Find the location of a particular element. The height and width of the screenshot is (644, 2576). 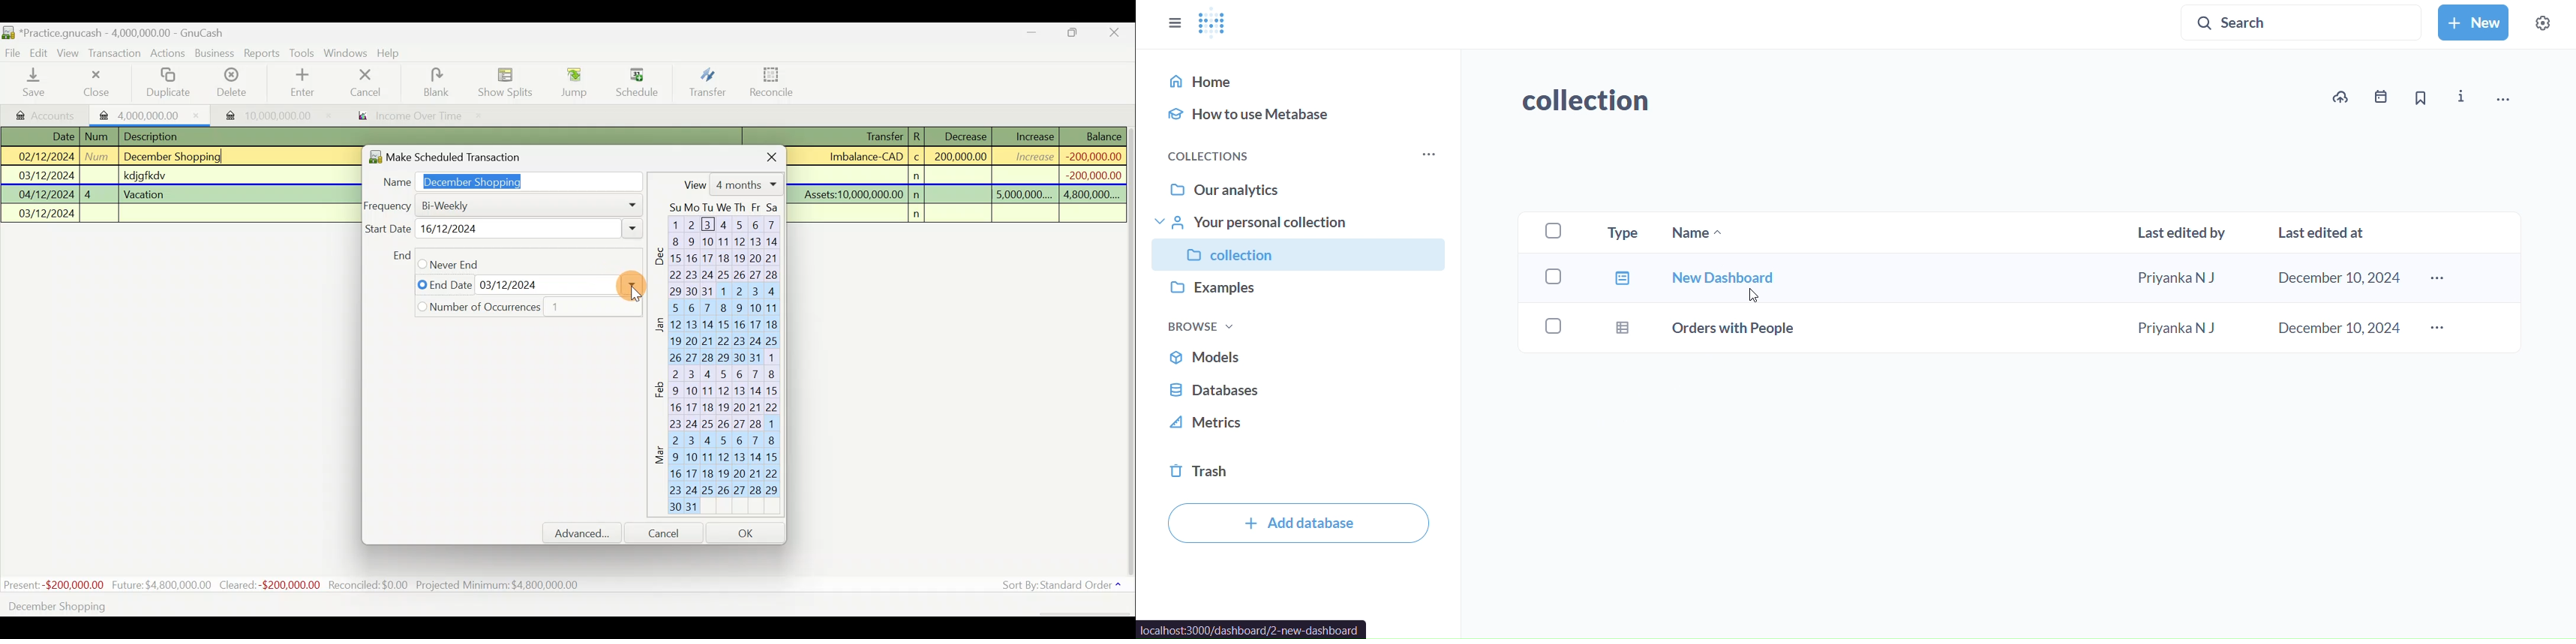

Statistics is located at coordinates (294, 585).